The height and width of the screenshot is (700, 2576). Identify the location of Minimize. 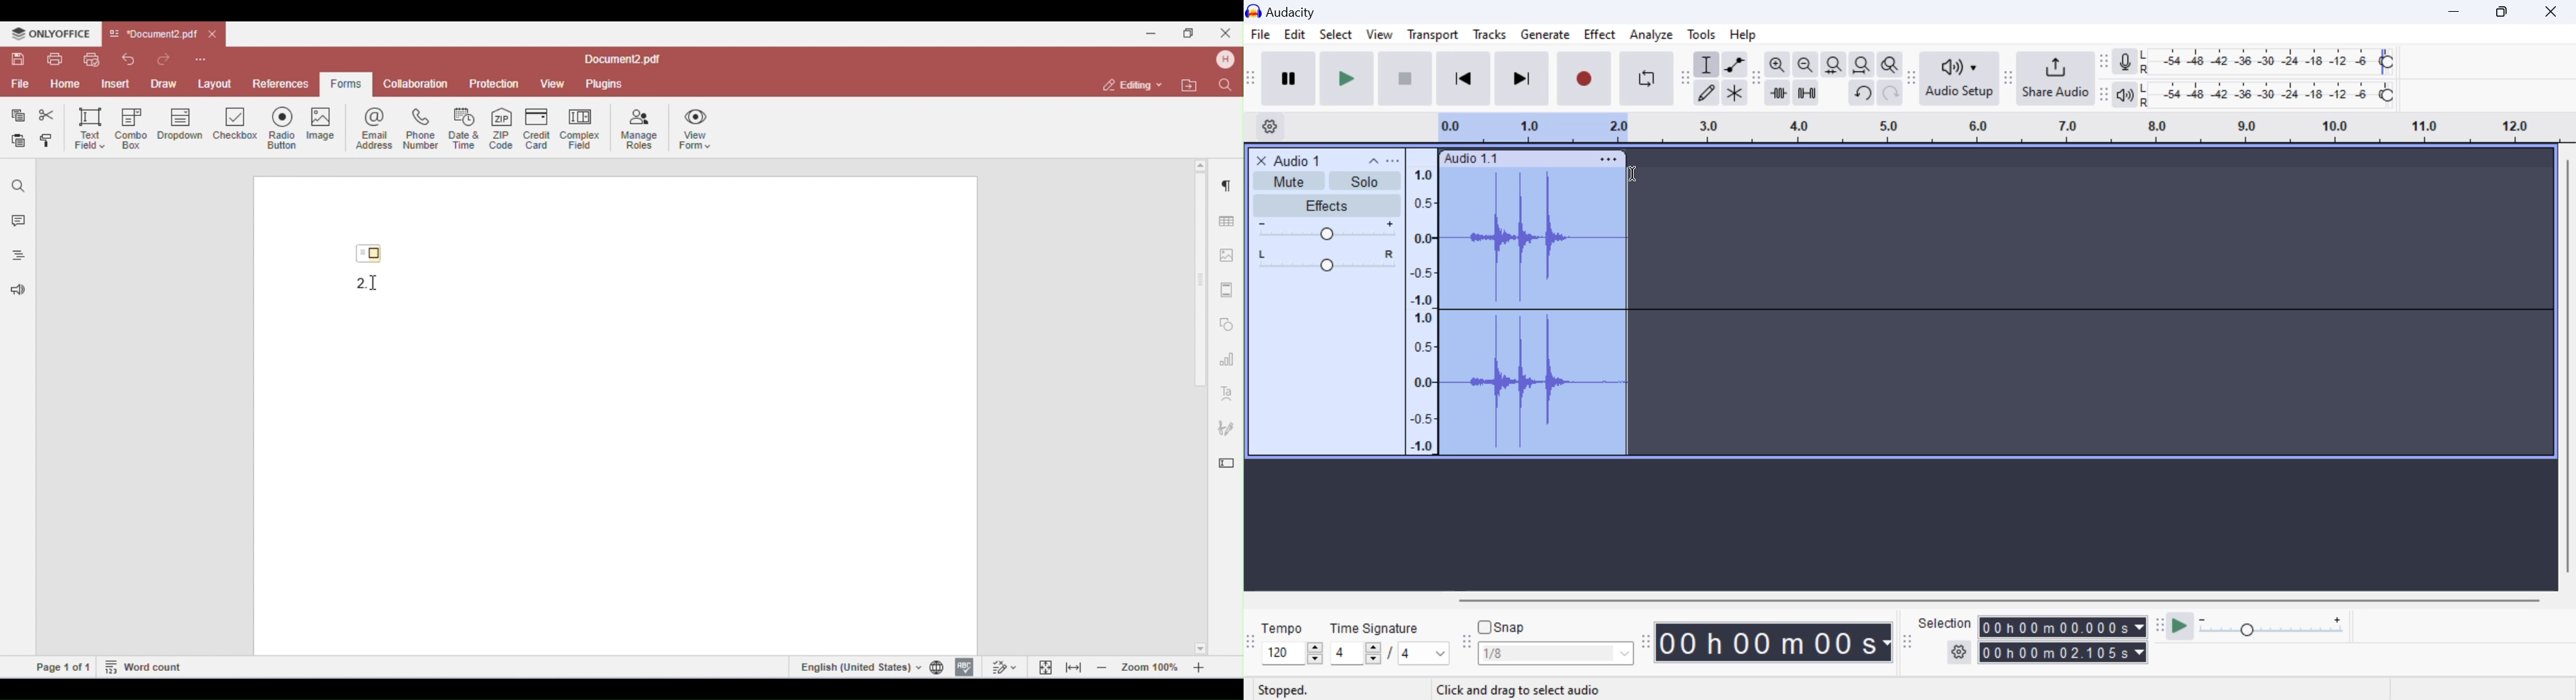
(2506, 10).